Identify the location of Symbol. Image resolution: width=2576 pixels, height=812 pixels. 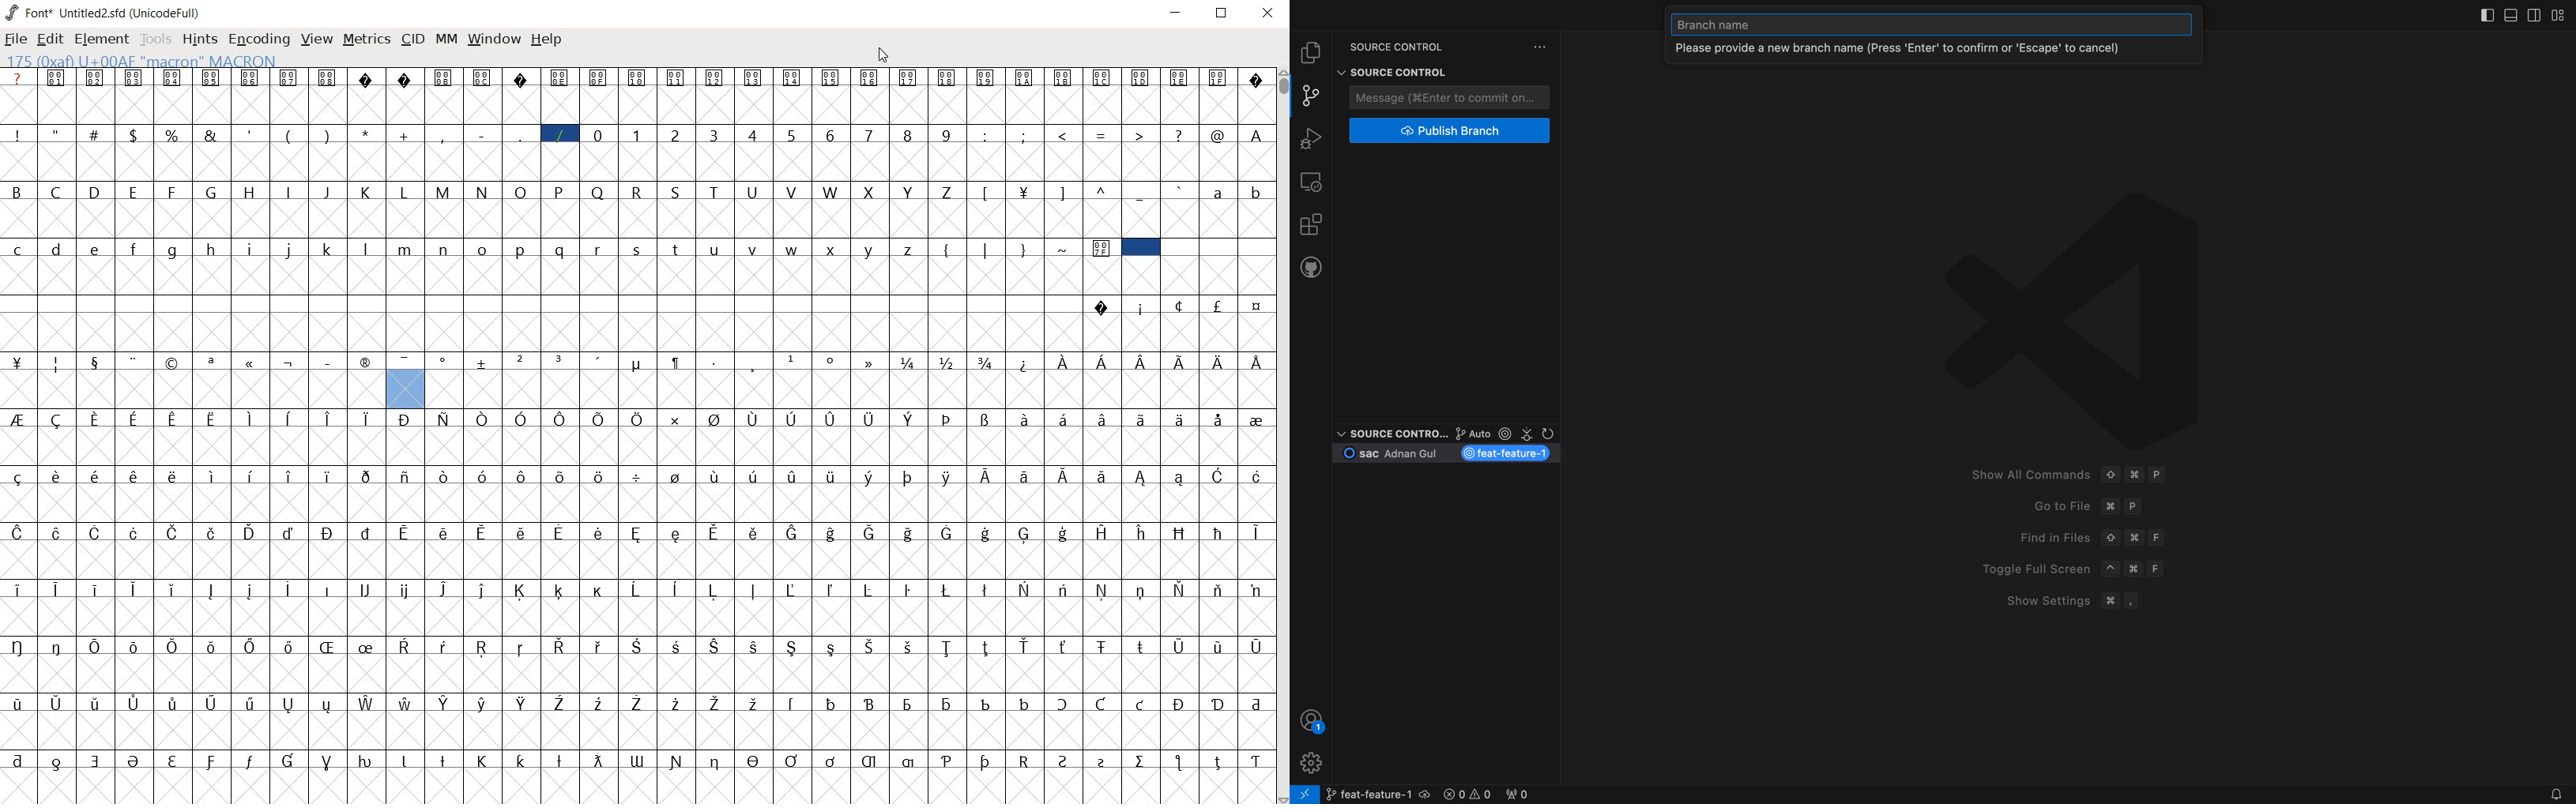
(599, 704).